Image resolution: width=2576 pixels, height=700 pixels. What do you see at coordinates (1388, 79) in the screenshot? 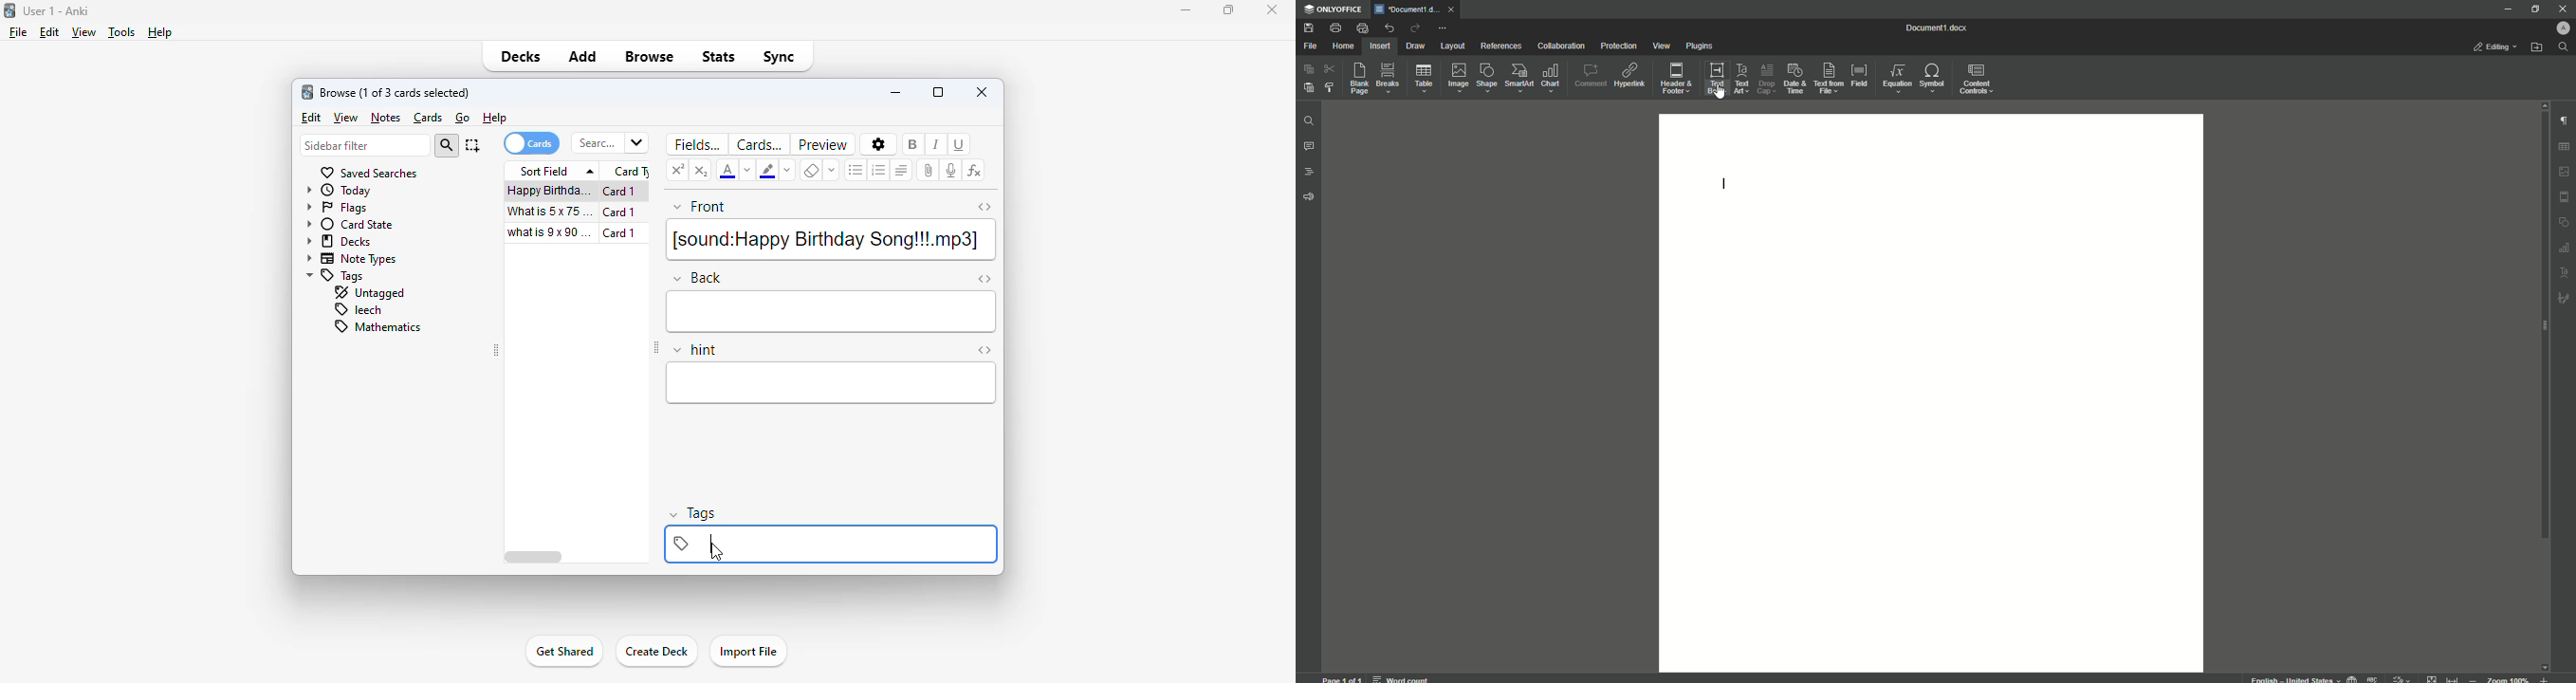
I see `Breaks` at bounding box center [1388, 79].